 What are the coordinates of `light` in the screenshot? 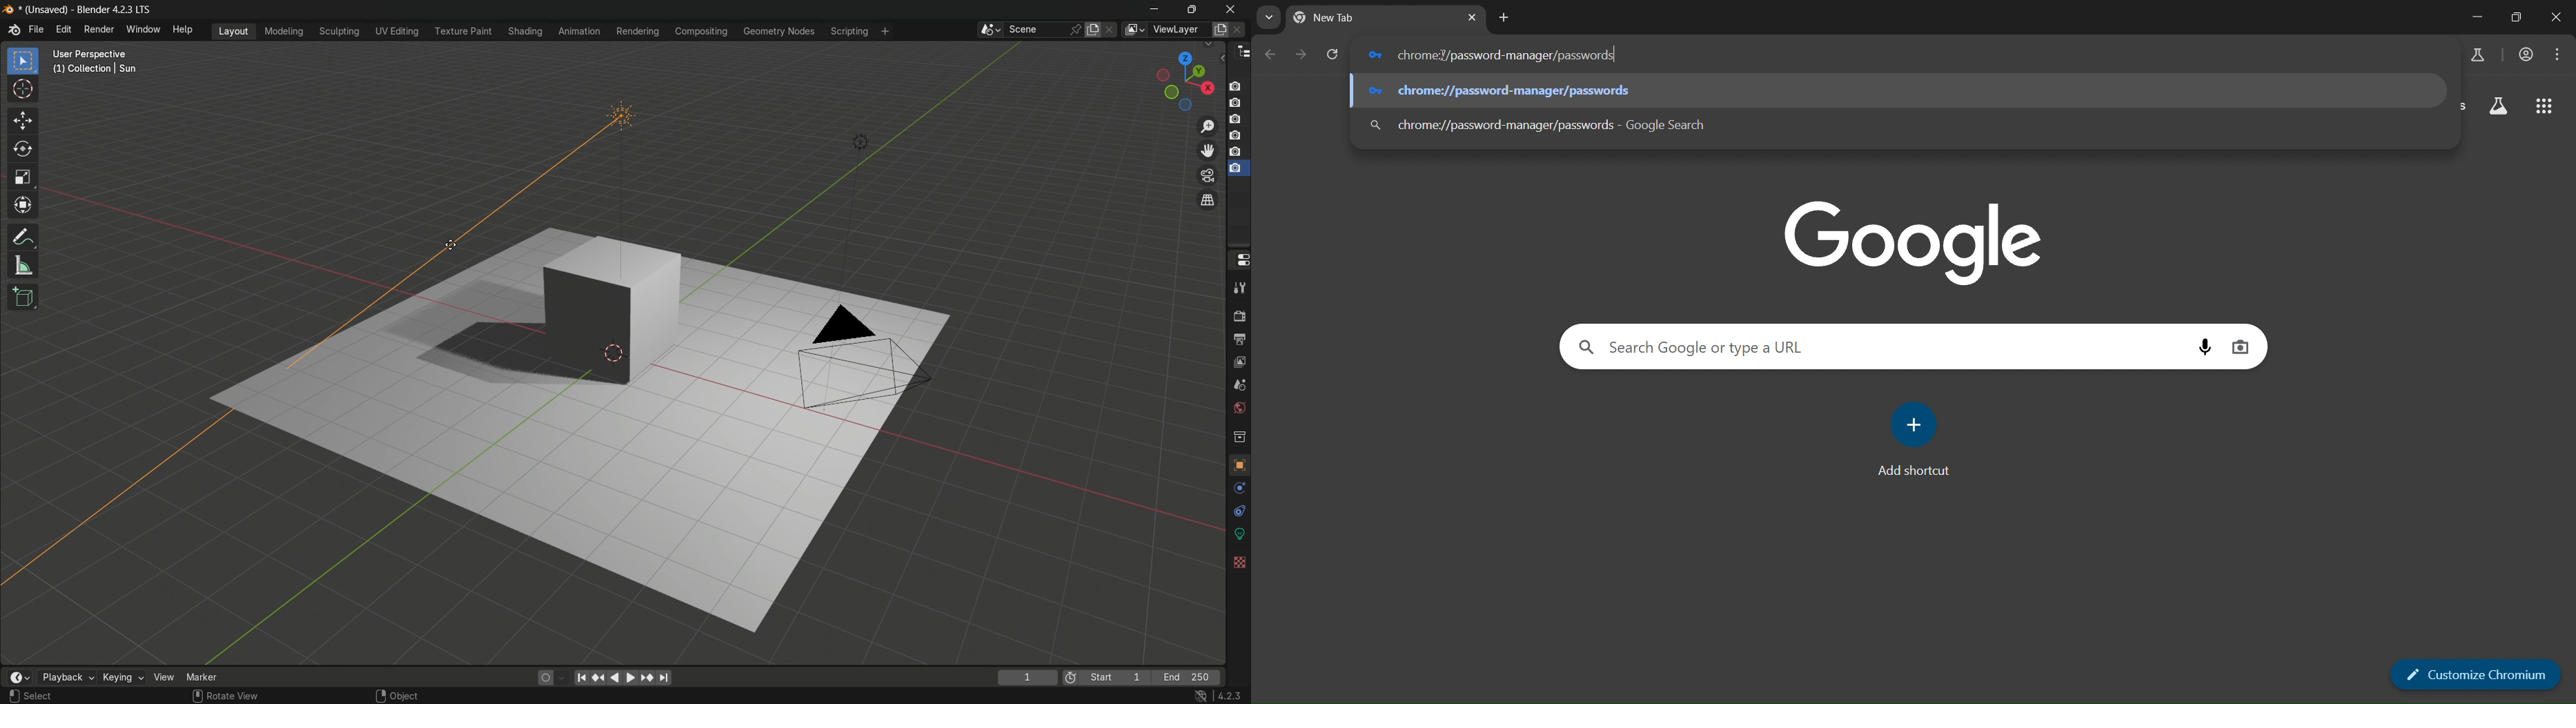 It's located at (859, 141).